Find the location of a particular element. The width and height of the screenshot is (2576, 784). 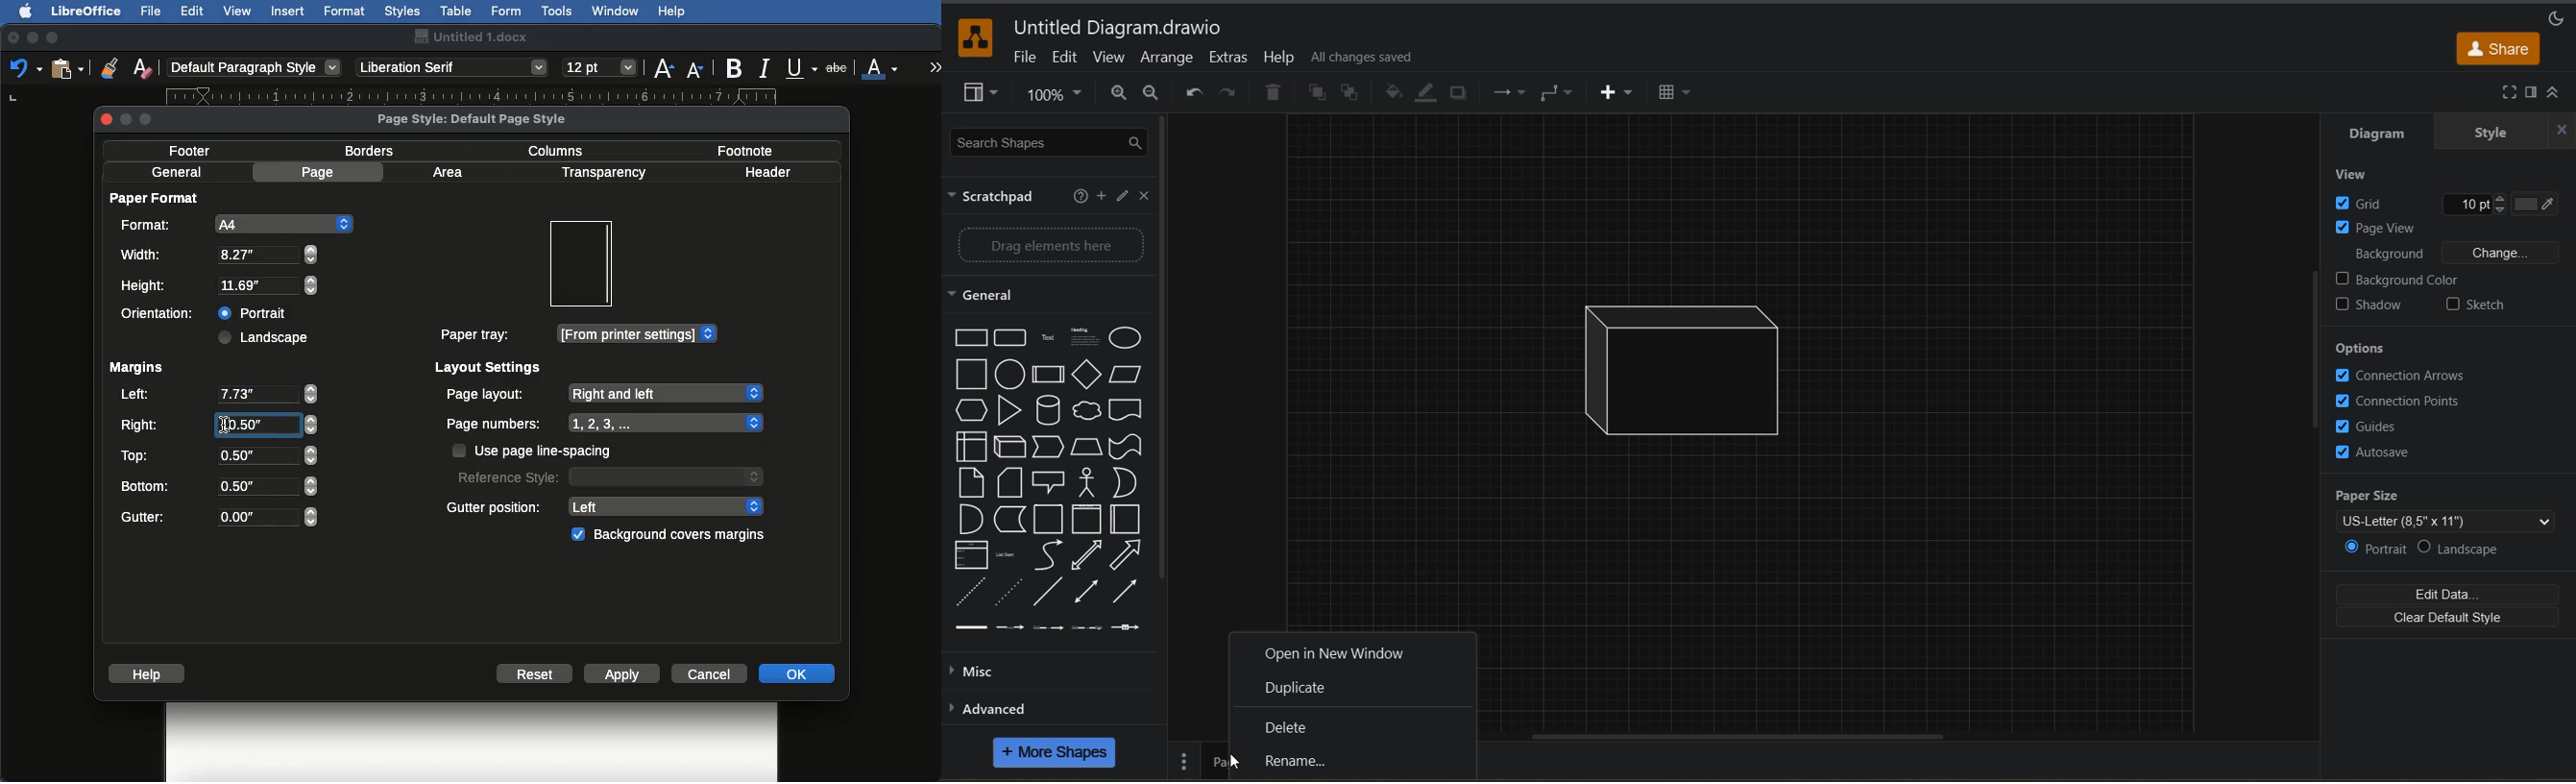

misc is located at coordinates (989, 671).